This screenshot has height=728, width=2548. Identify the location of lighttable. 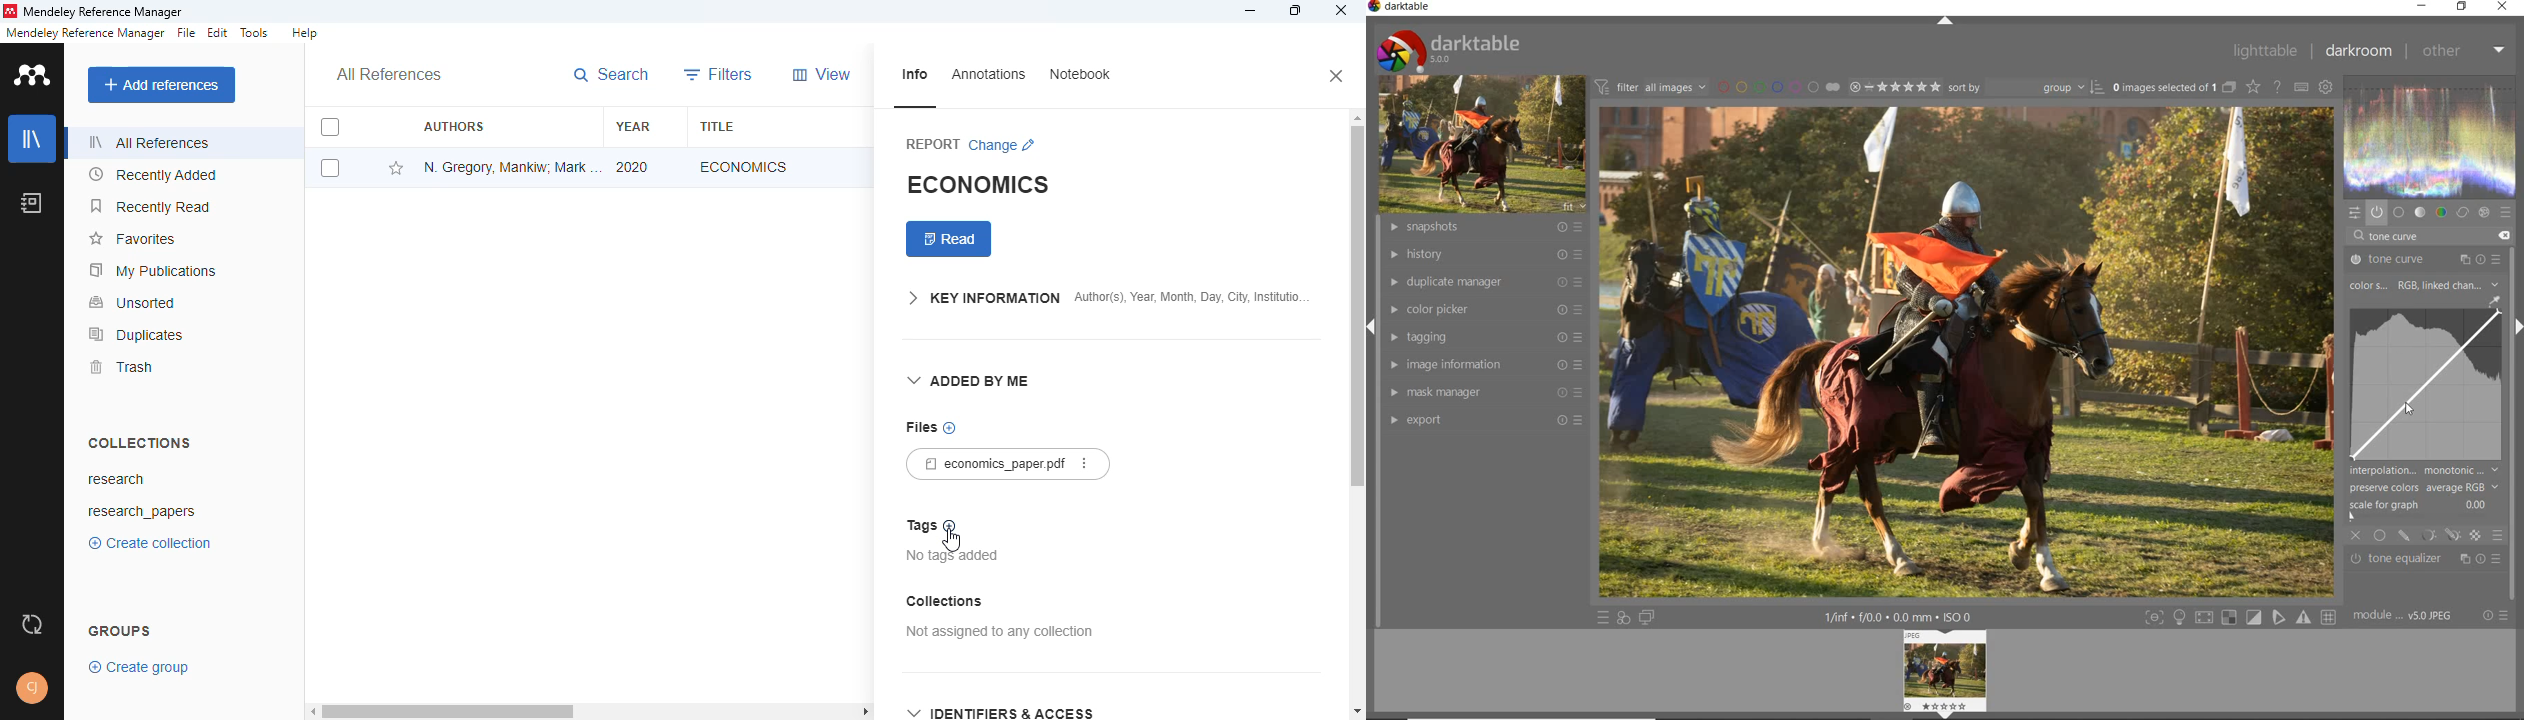
(2265, 52).